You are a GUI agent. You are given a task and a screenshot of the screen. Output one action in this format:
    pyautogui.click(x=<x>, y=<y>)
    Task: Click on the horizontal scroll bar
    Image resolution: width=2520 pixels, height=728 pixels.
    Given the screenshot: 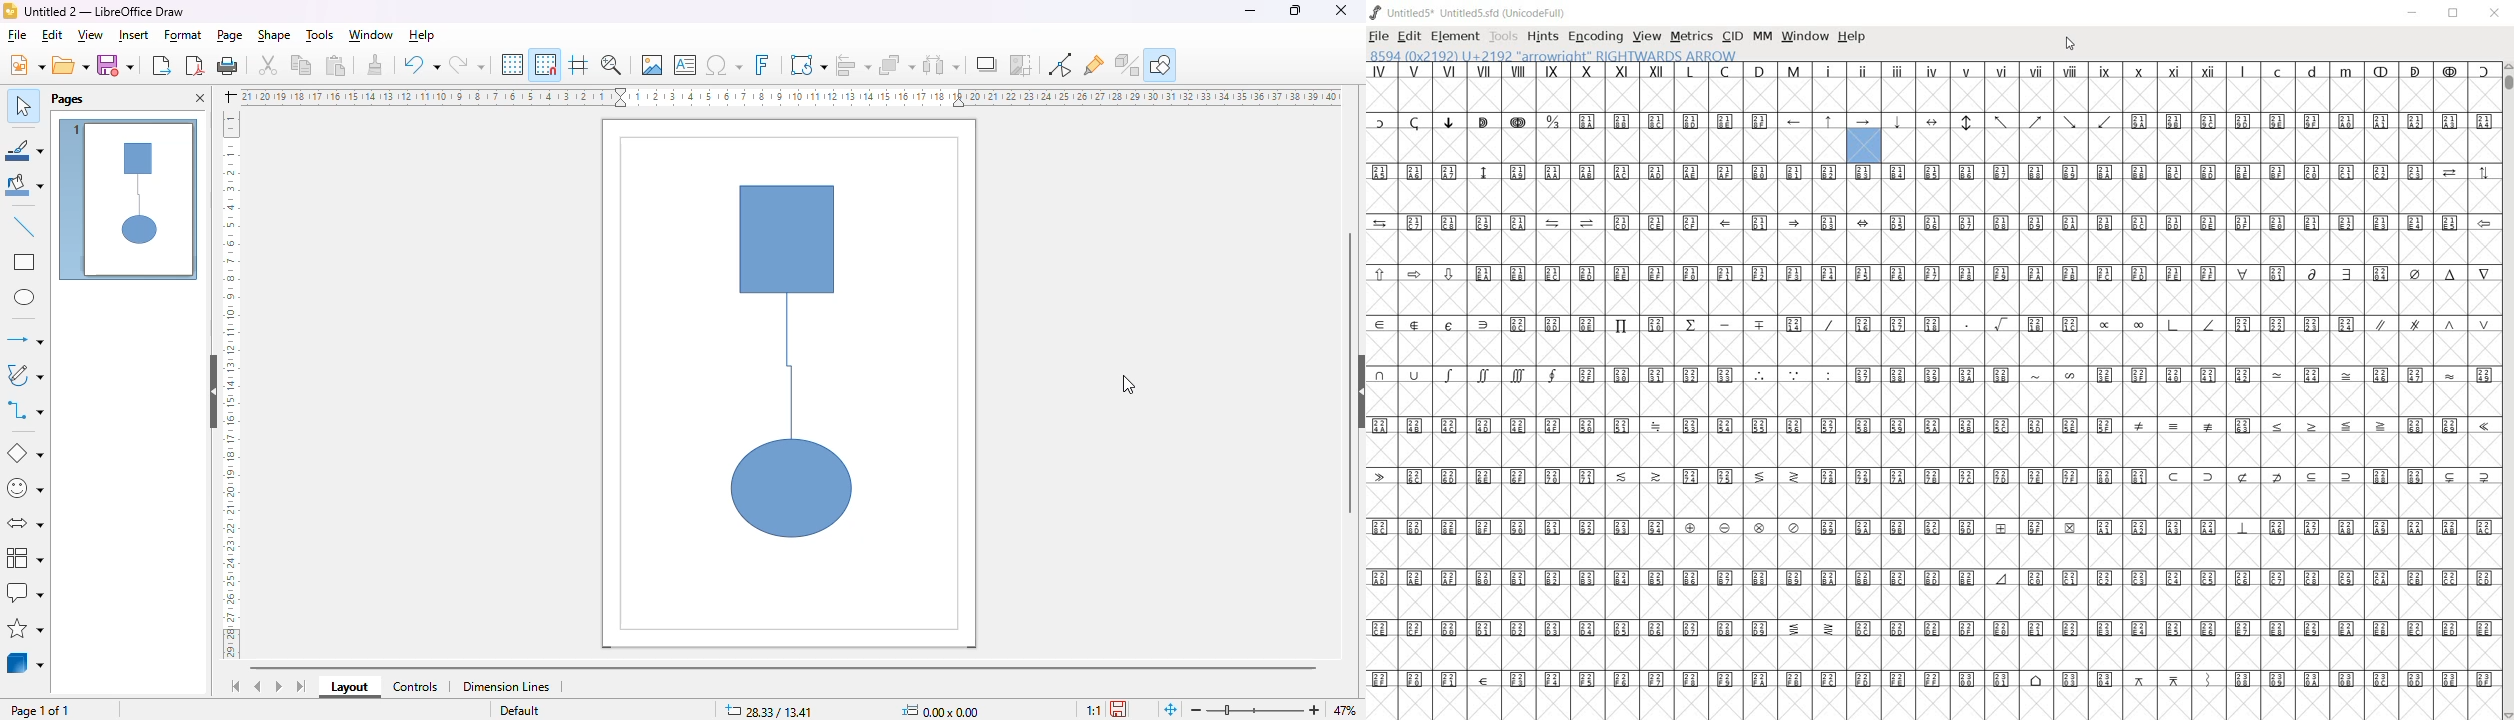 What is the action you would take?
    pyautogui.click(x=787, y=665)
    